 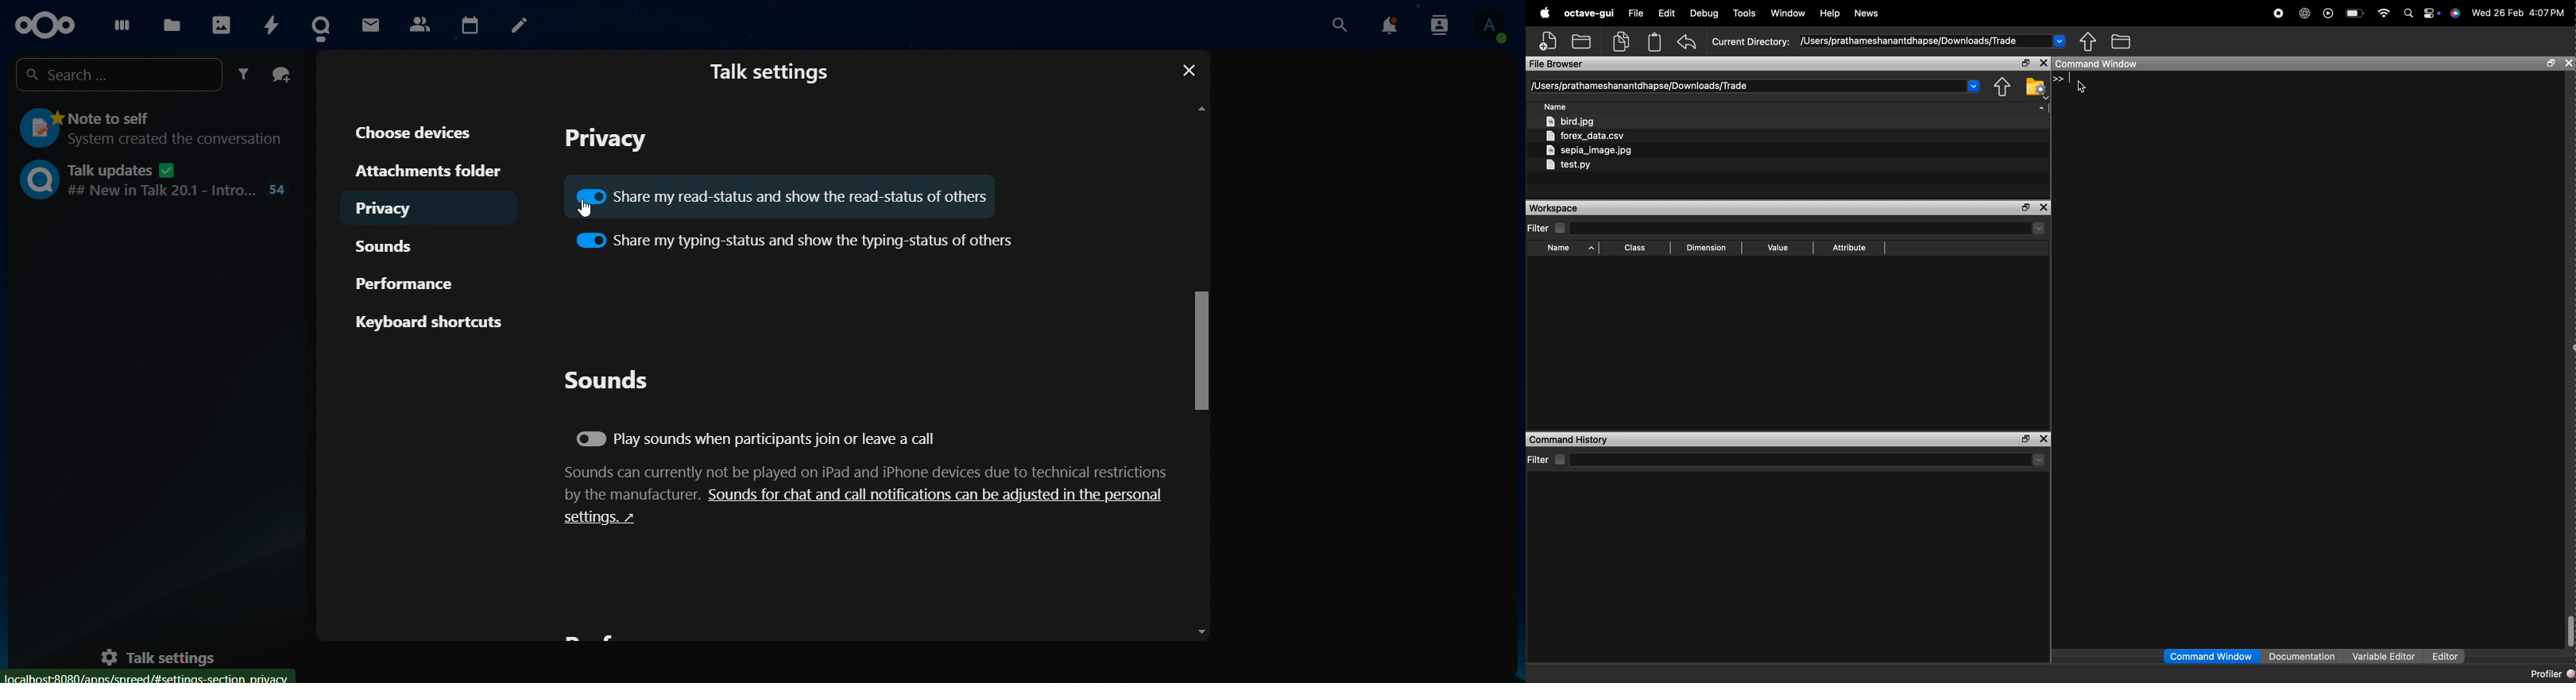 What do you see at coordinates (759, 441) in the screenshot?
I see `play sounds when participants in or leave a call` at bounding box center [759, 441].